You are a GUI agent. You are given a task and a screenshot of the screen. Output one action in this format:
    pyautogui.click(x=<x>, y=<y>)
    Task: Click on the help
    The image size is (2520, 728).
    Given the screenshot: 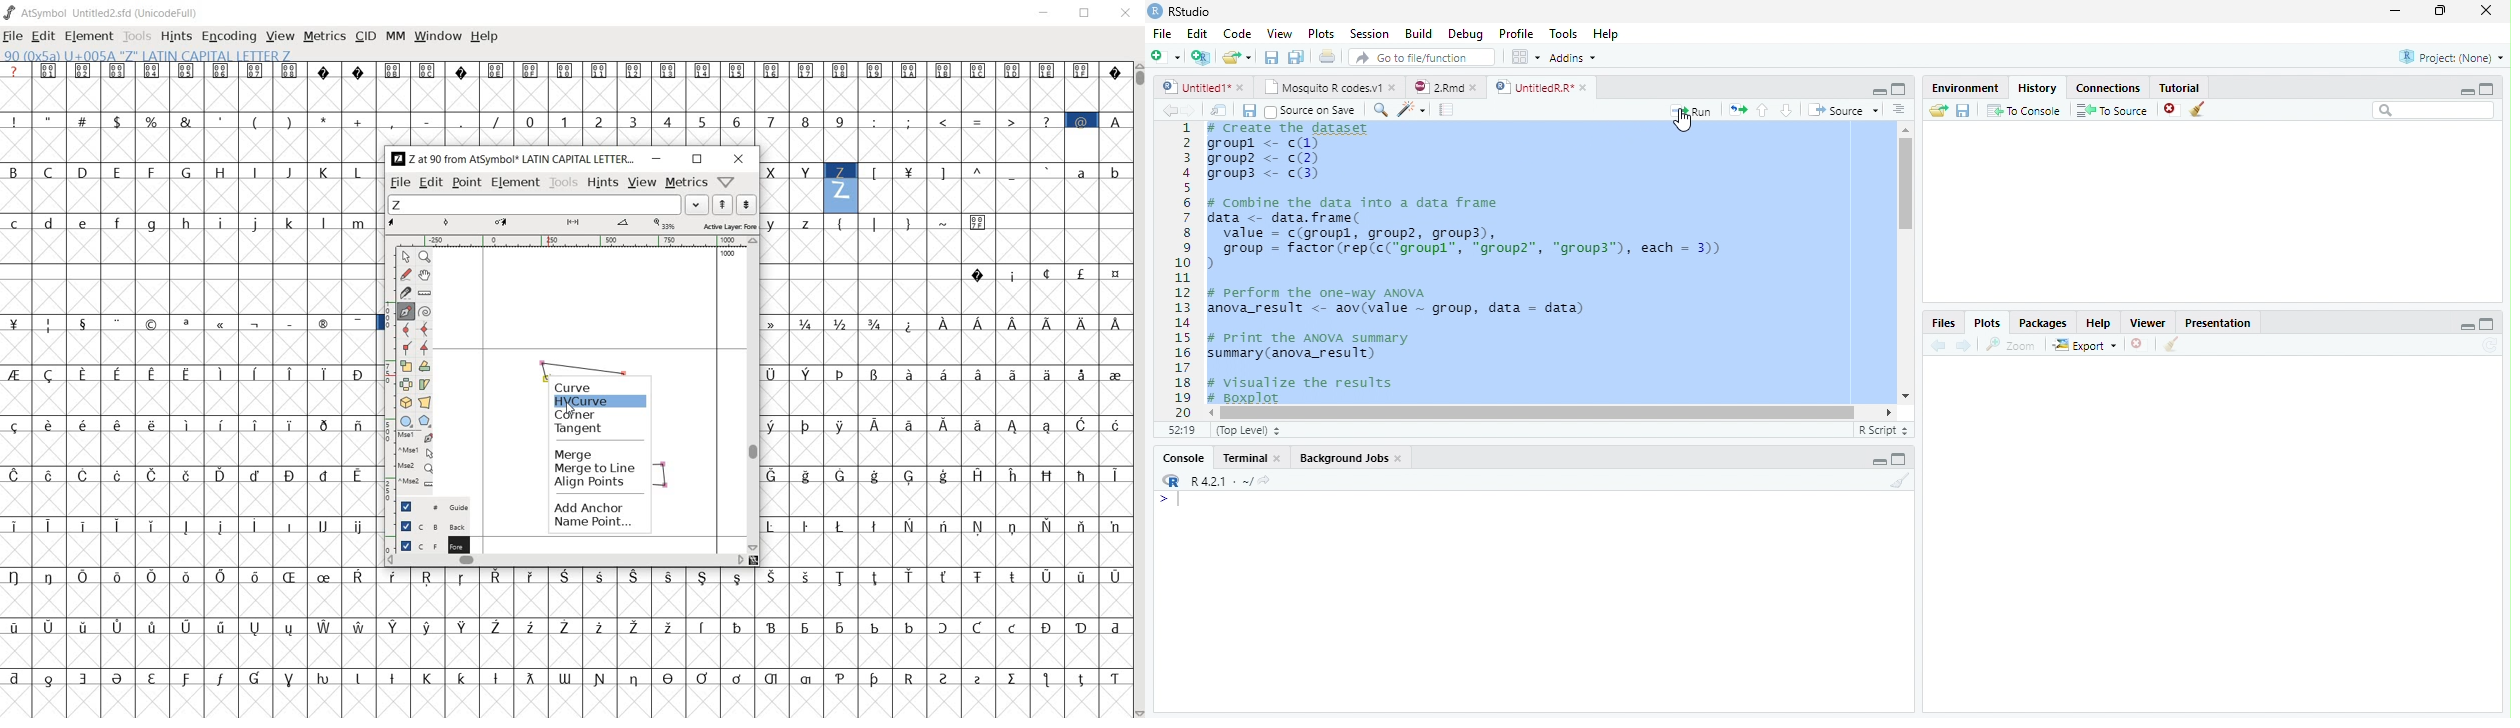 What is the action you would take?
    pyautogui.click(x=2099, y=323)
    